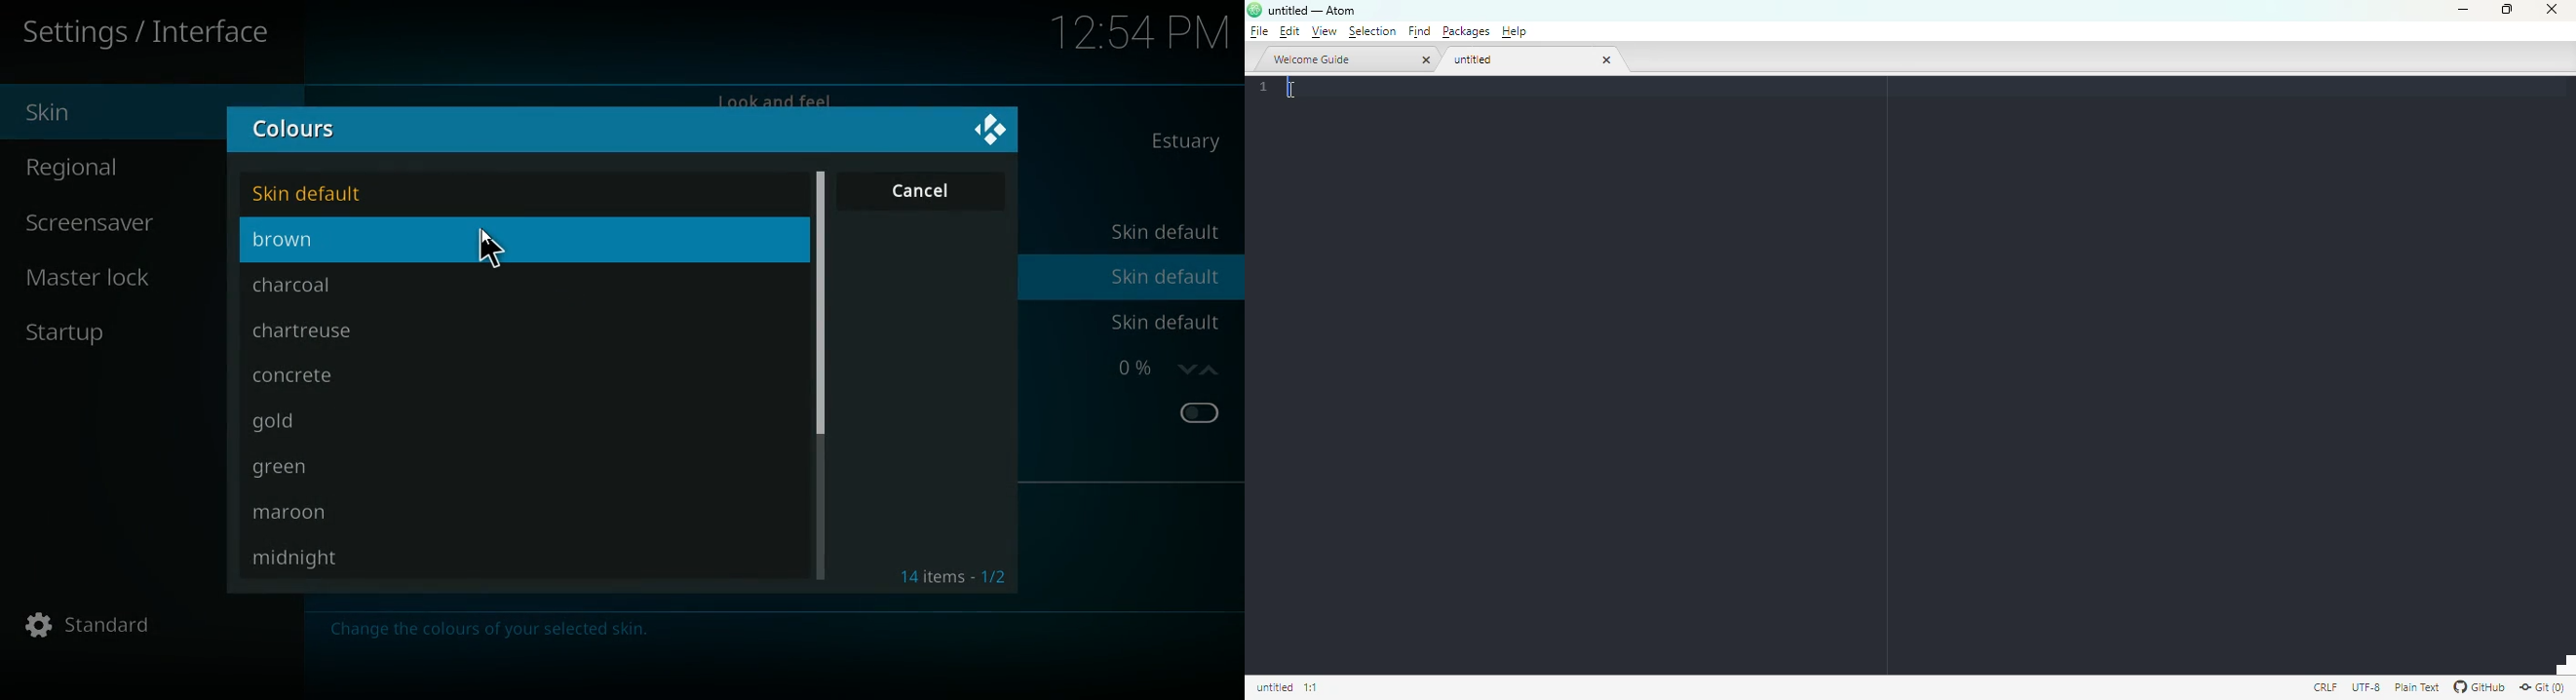 The width and height of the screenshot is (2576, 700). What do you see at coordinates (989, 130) in the screenshot?
I see `kodi logo` at bounding box center [989, 130].